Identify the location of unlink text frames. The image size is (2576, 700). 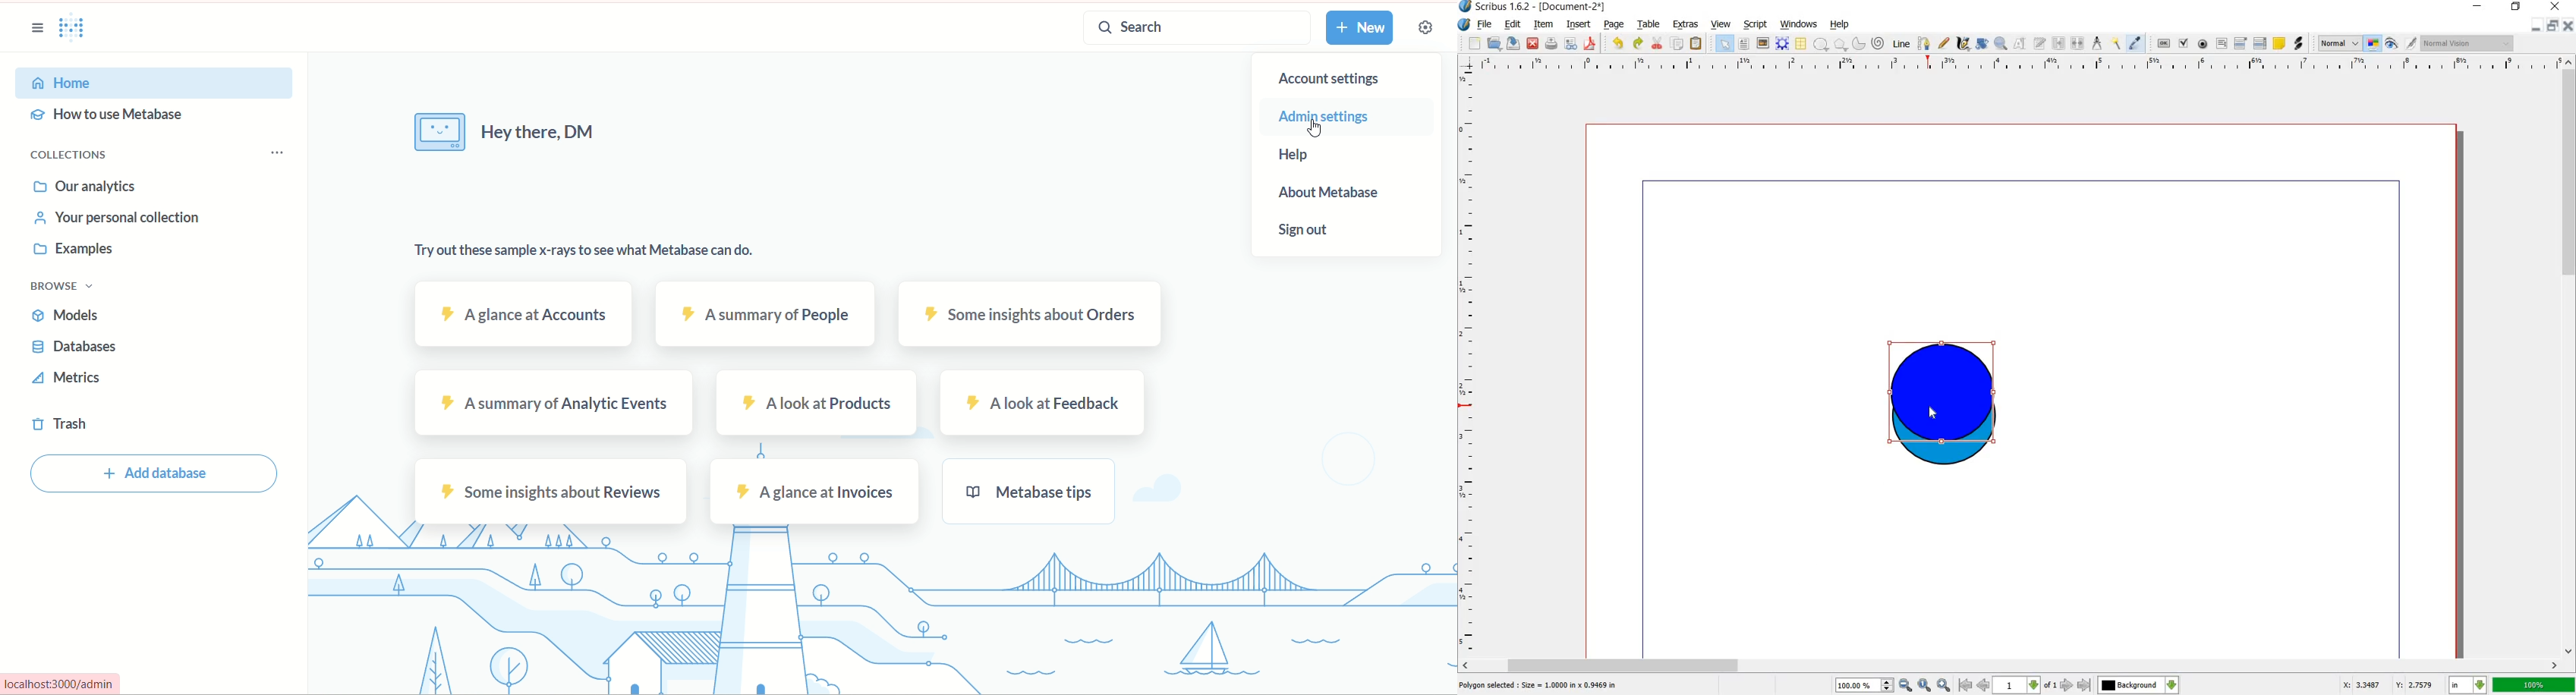
(2079, 44).